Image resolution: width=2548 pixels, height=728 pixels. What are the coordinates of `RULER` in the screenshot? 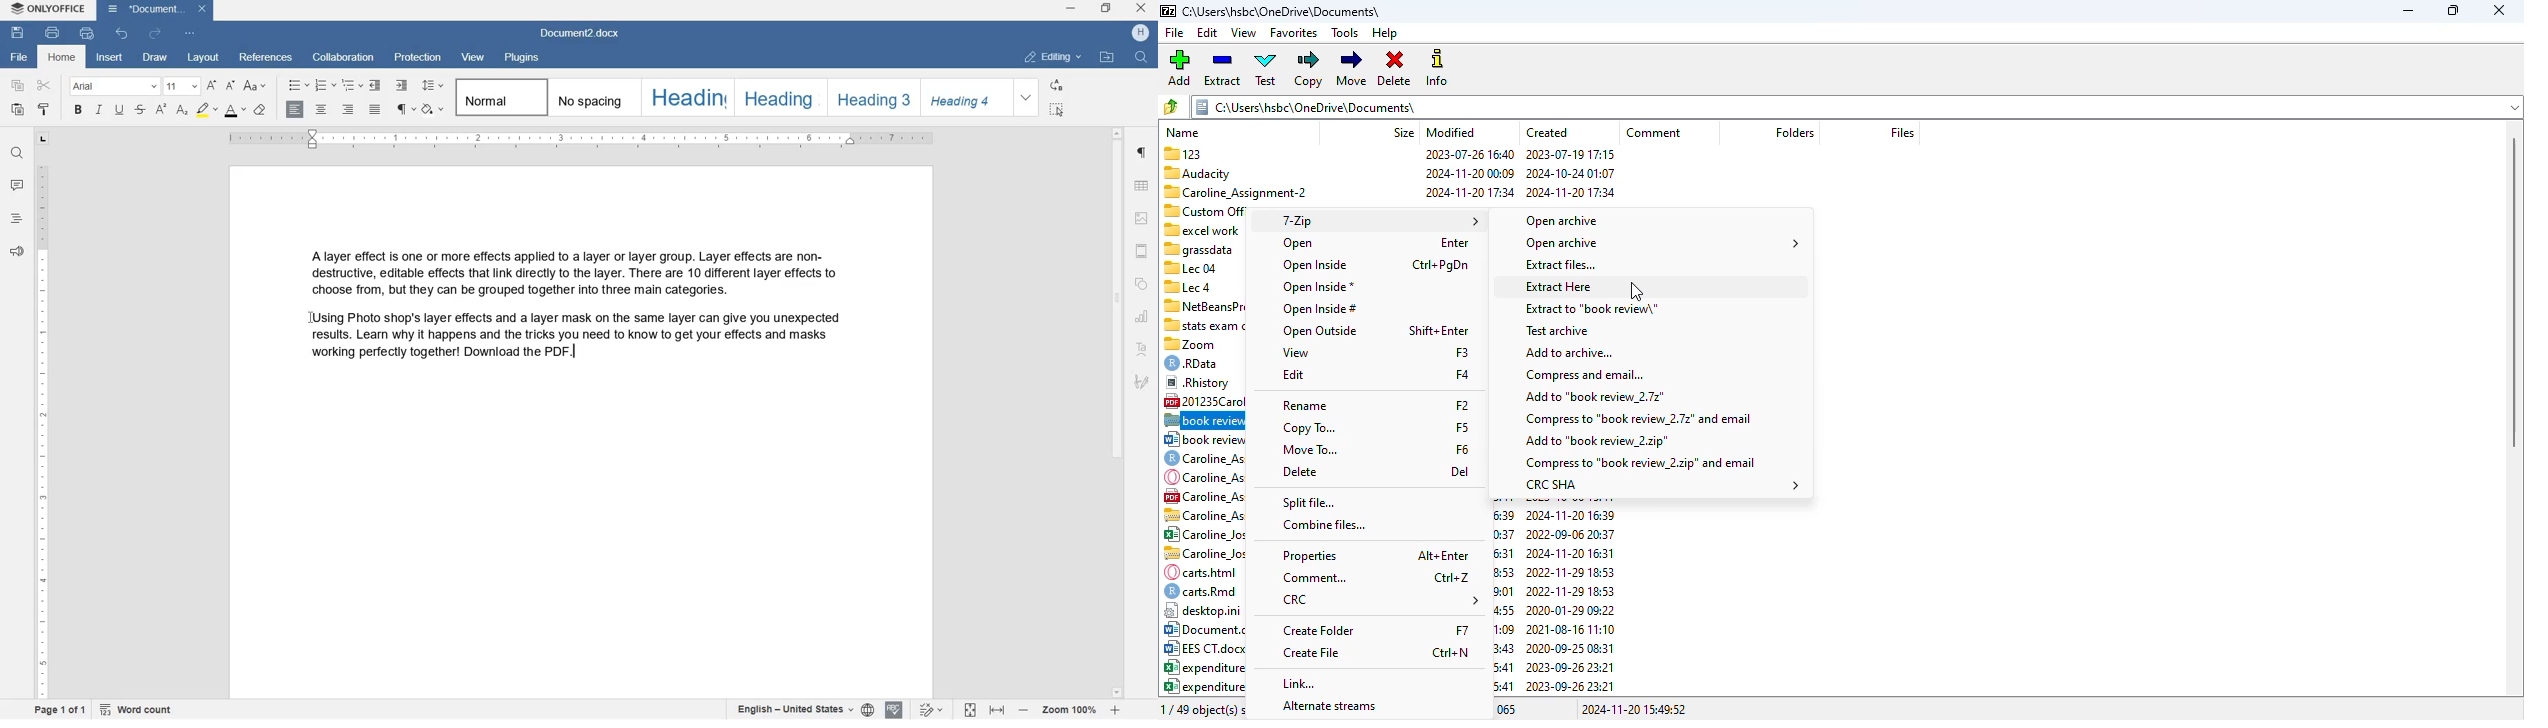 It's located at (41, 431).